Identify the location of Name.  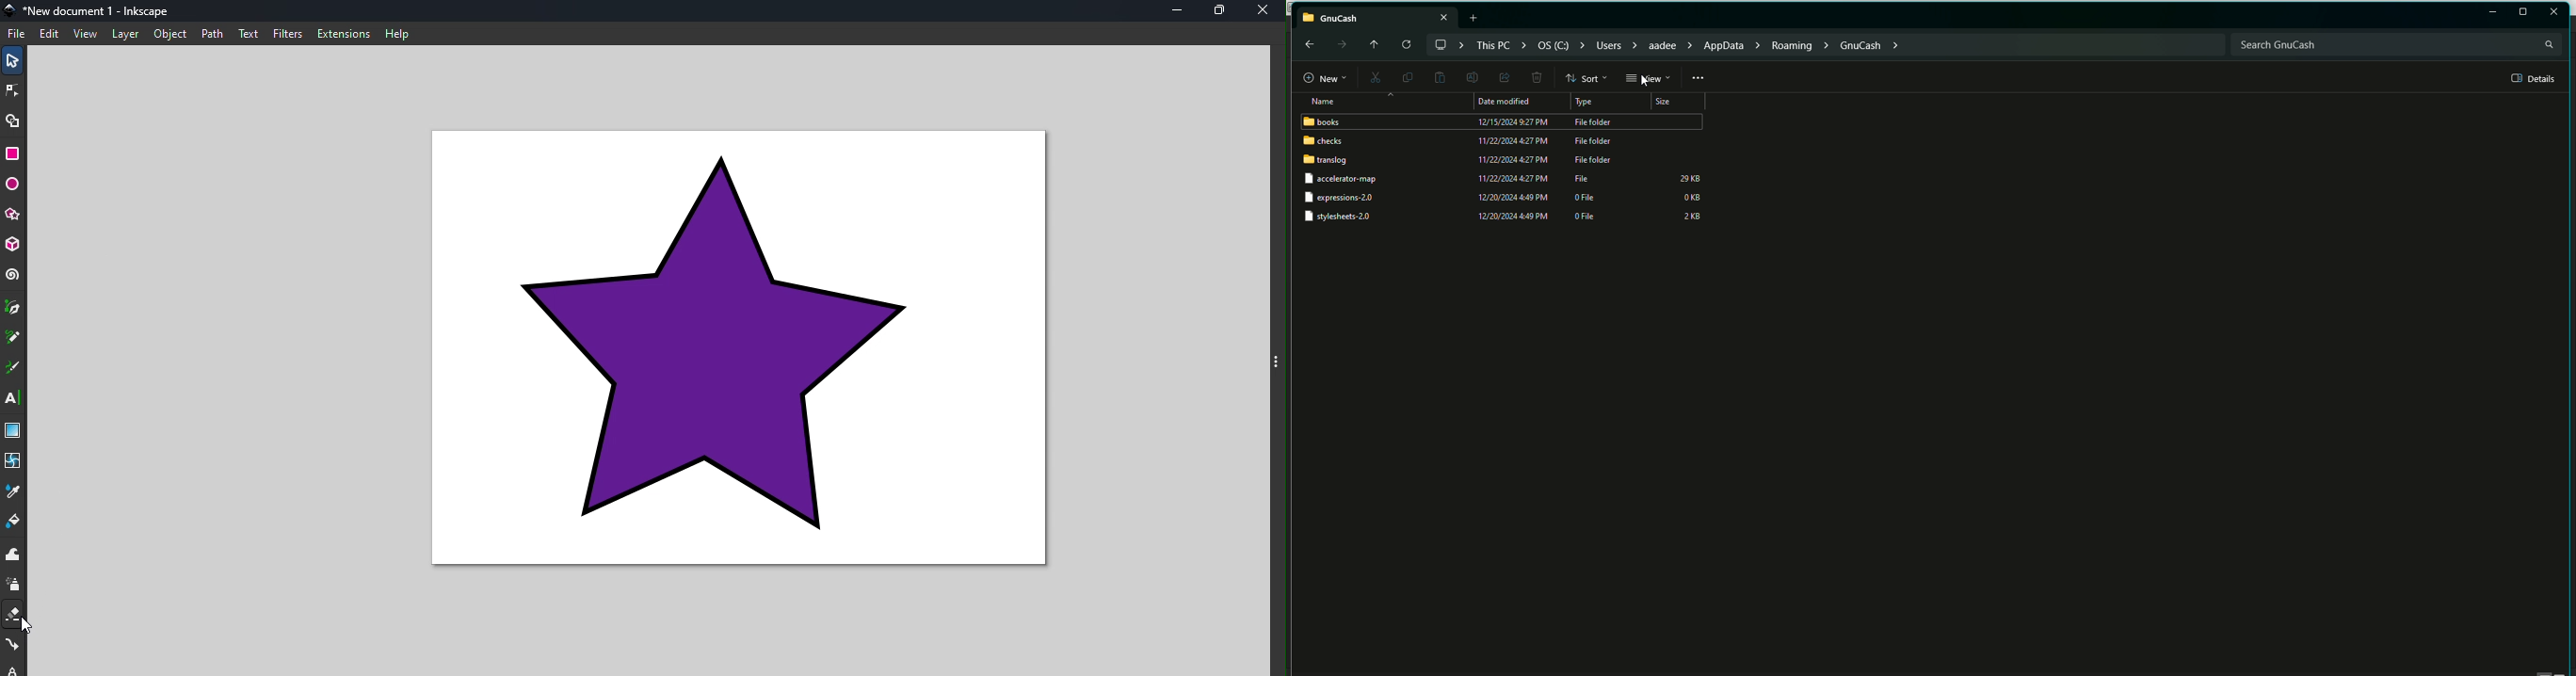
(1318, 101).